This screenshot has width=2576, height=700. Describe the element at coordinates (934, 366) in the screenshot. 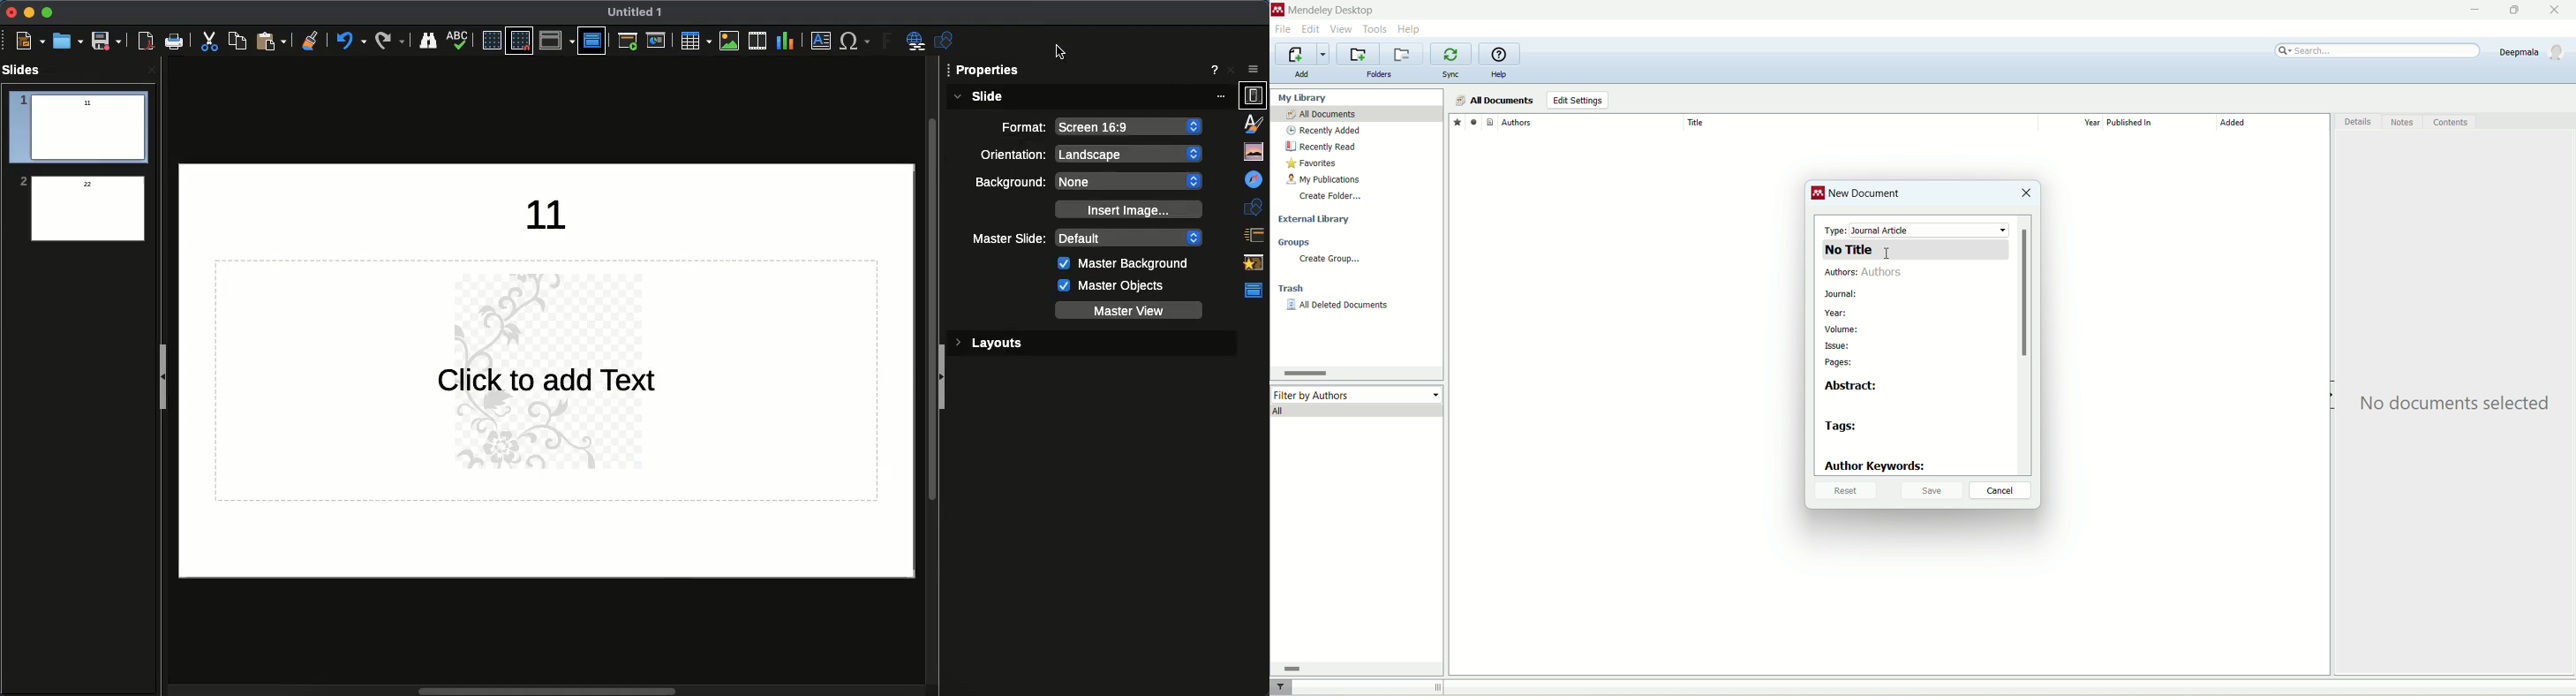

I see `Scroll` at that location.